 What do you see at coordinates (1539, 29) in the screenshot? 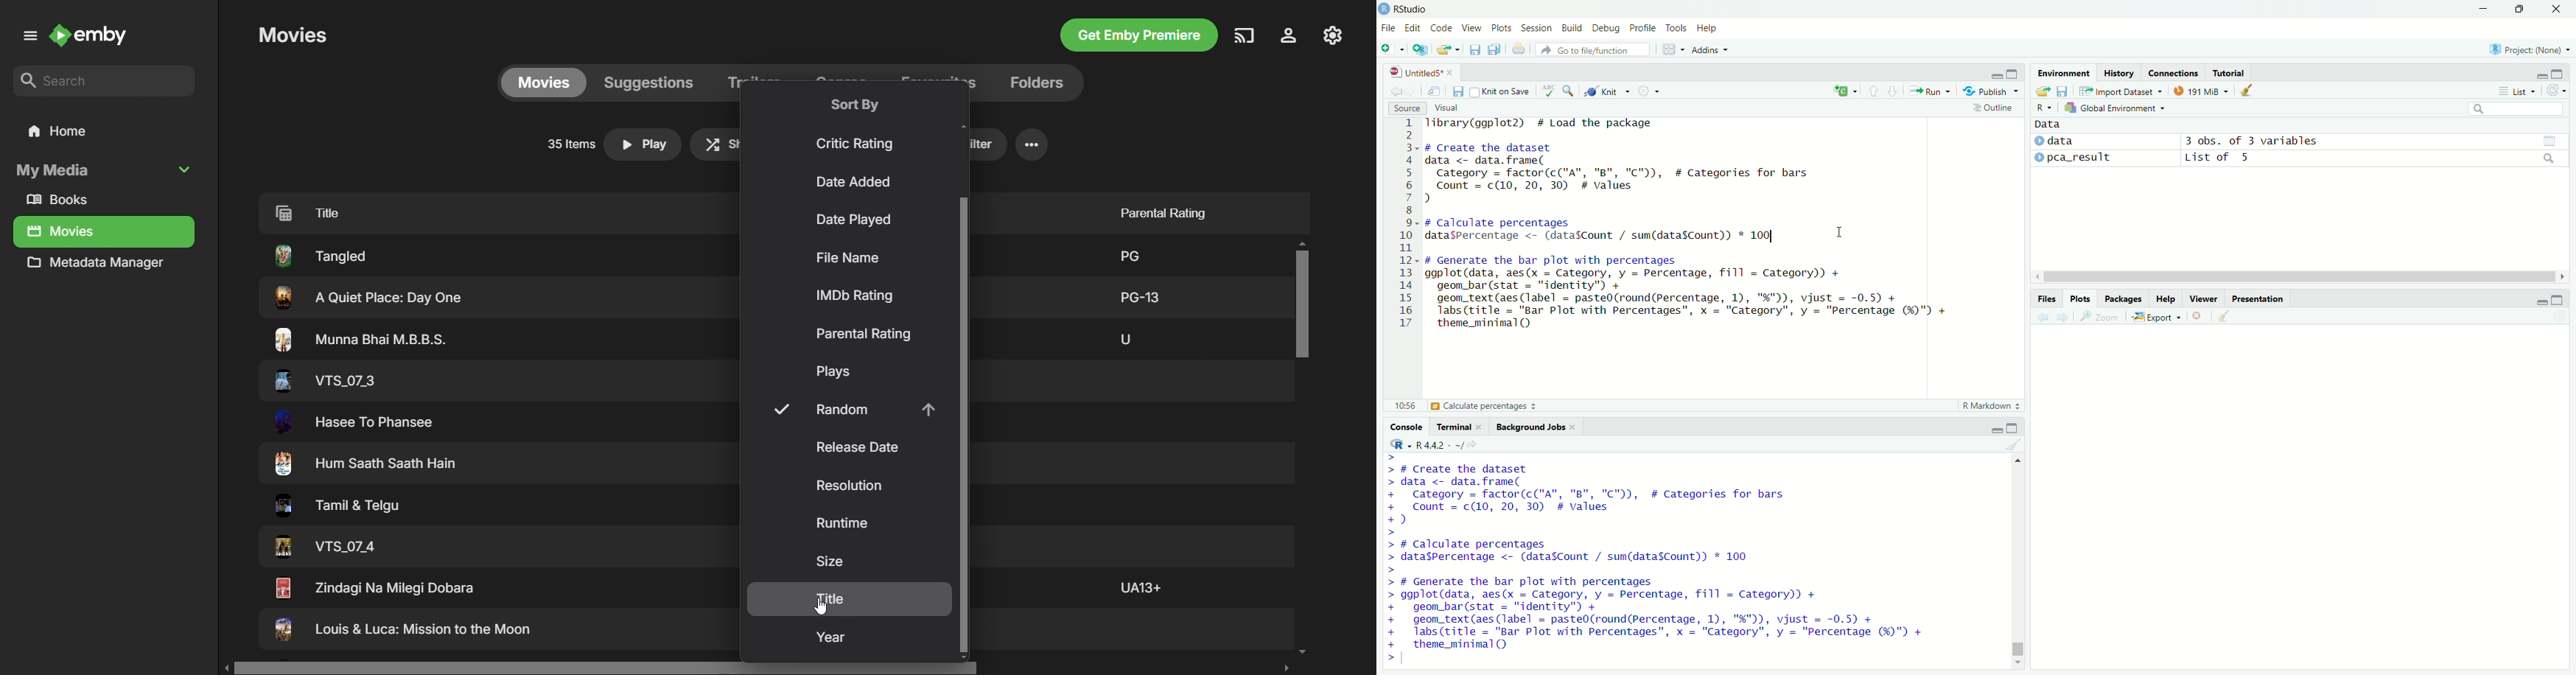
I see `session` at bounding box center [1539, 29].